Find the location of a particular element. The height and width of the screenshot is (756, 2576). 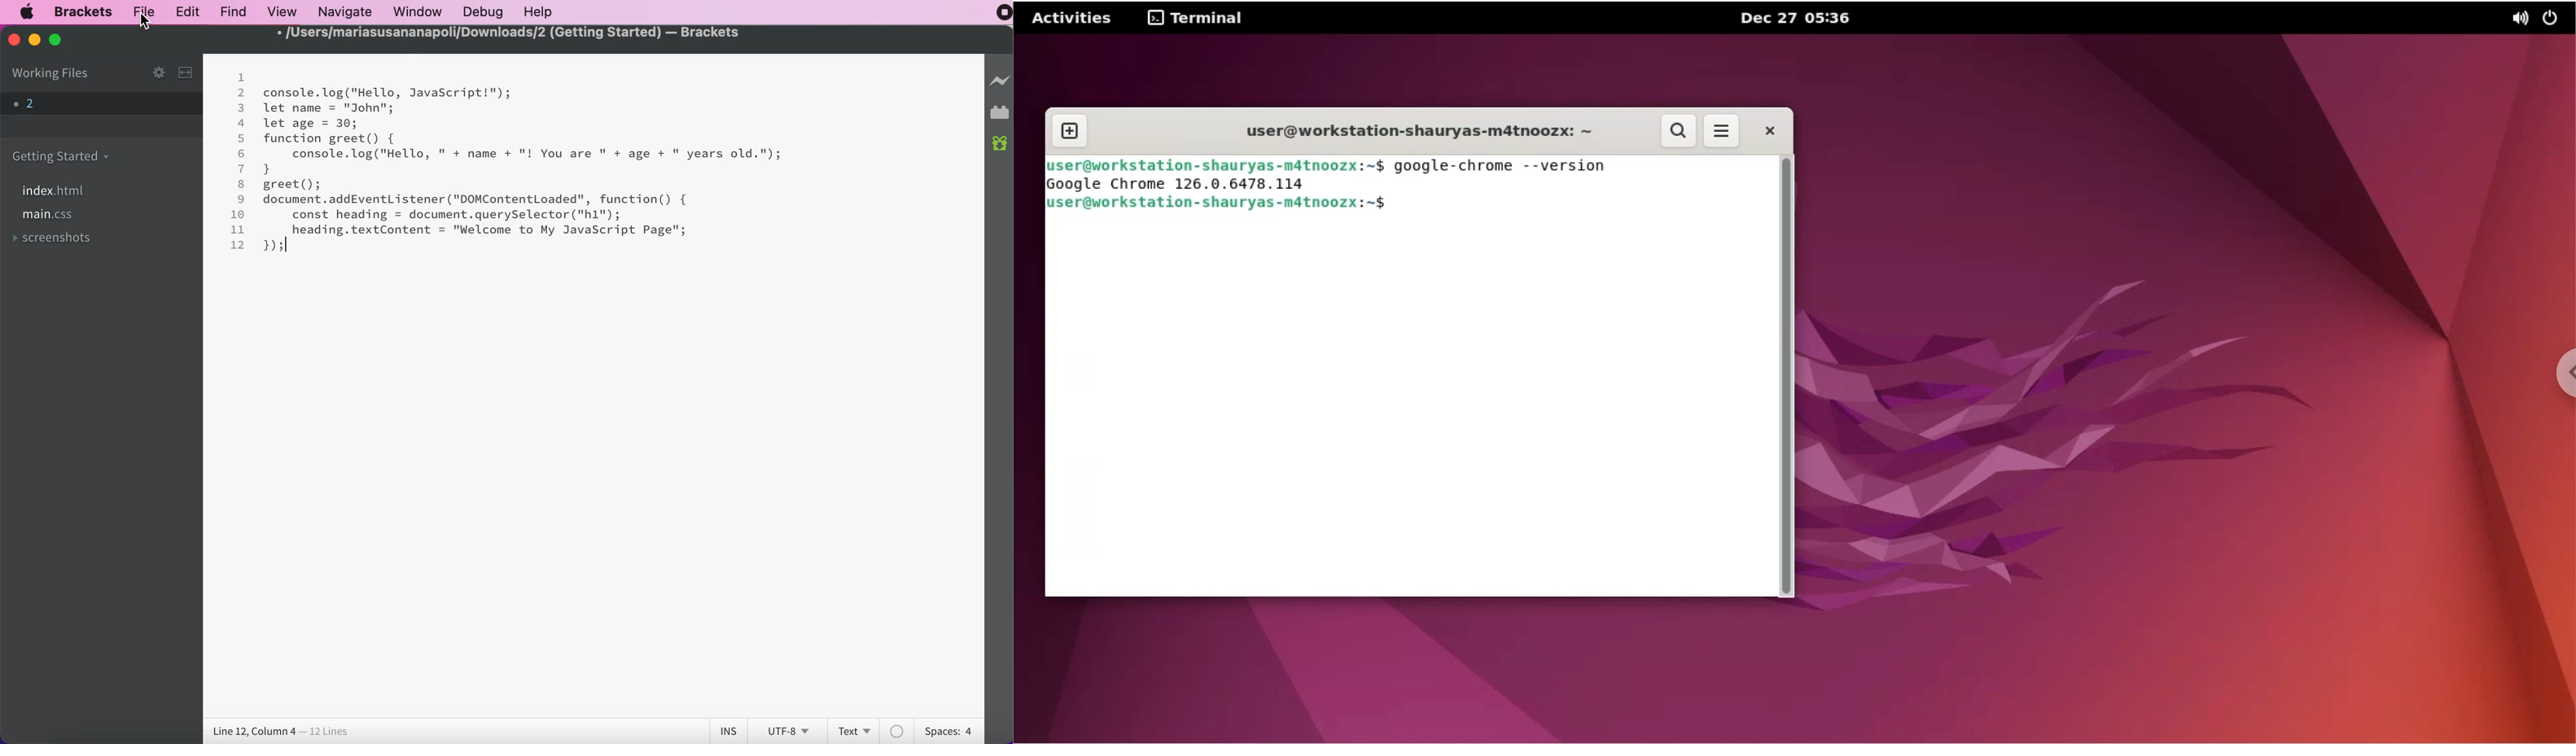

console.log("Hello, JavaScript!");let name = "John";let age = 30;function greet() {console.log("Hello, " + name + "! You are " + age + " years old.");}greet ();document.addEventListener ("DOMContentLoaded", function() {const heading = document.querySelector("h1");| heading textcontent = "Welcome to My JavaScript Page"; }); is located at coordinates (522, 170).